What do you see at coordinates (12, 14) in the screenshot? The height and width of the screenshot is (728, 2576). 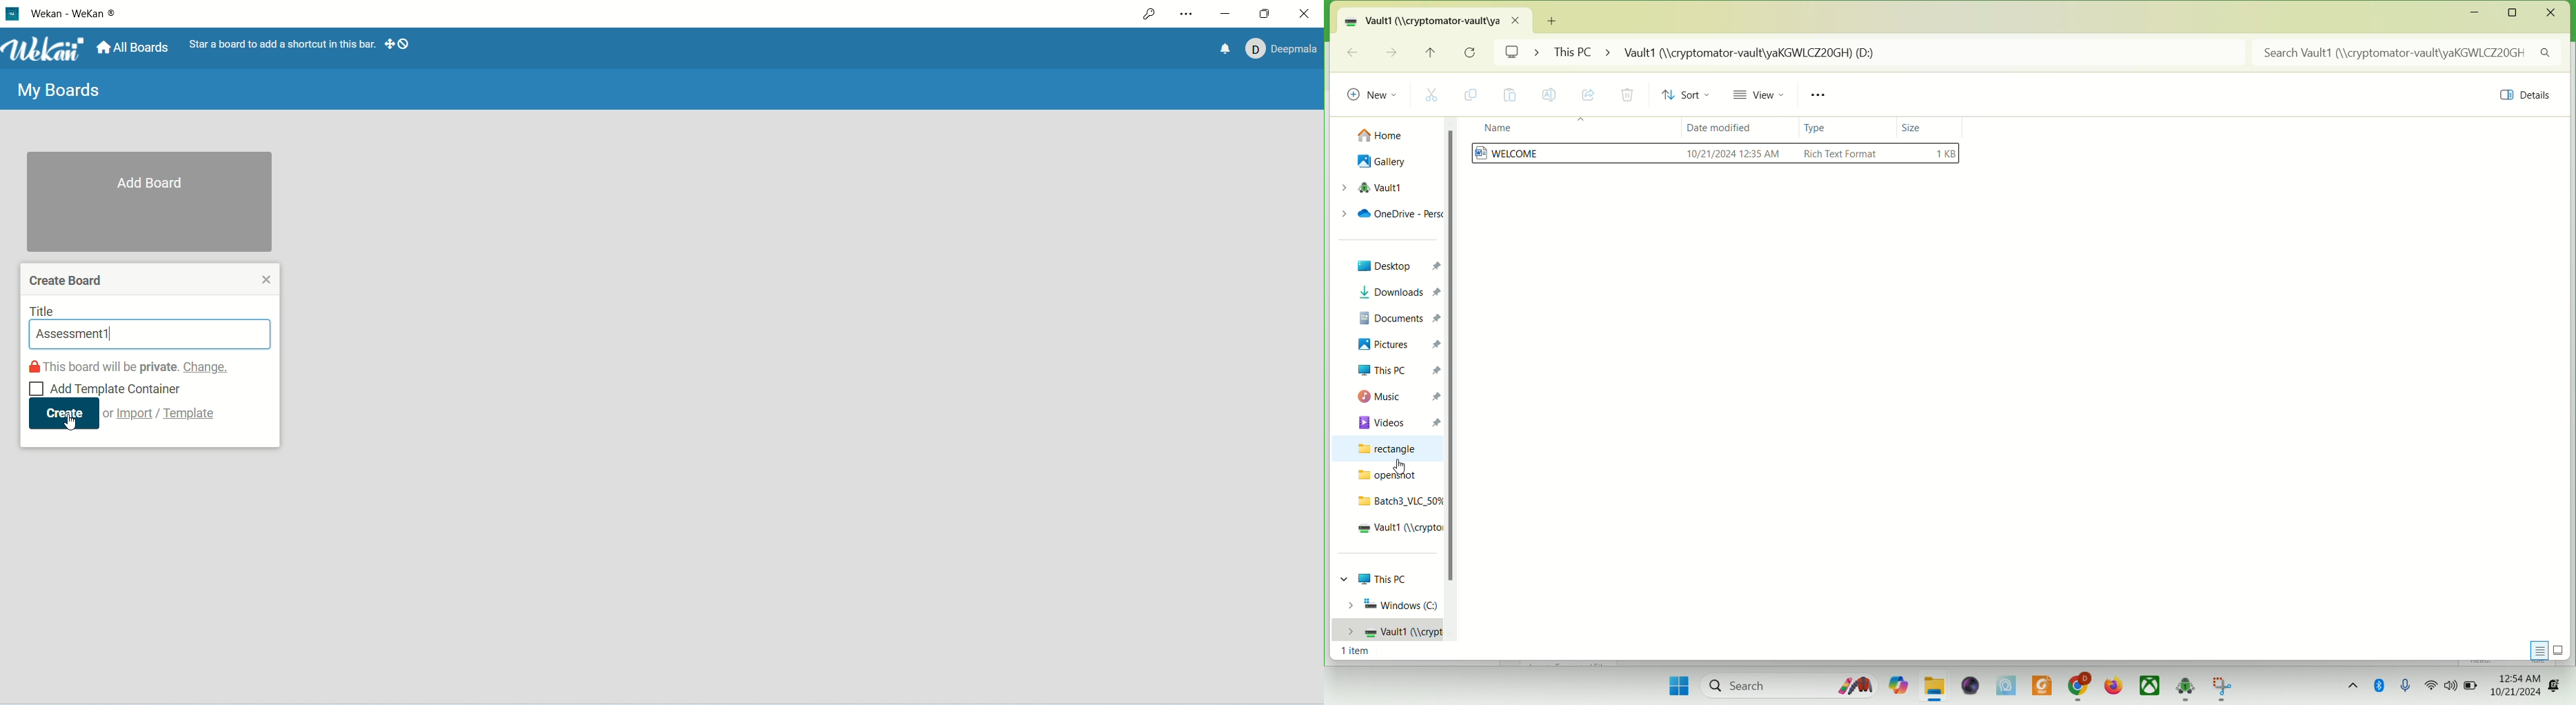 I see `logo` at bounding box center [12, 14].